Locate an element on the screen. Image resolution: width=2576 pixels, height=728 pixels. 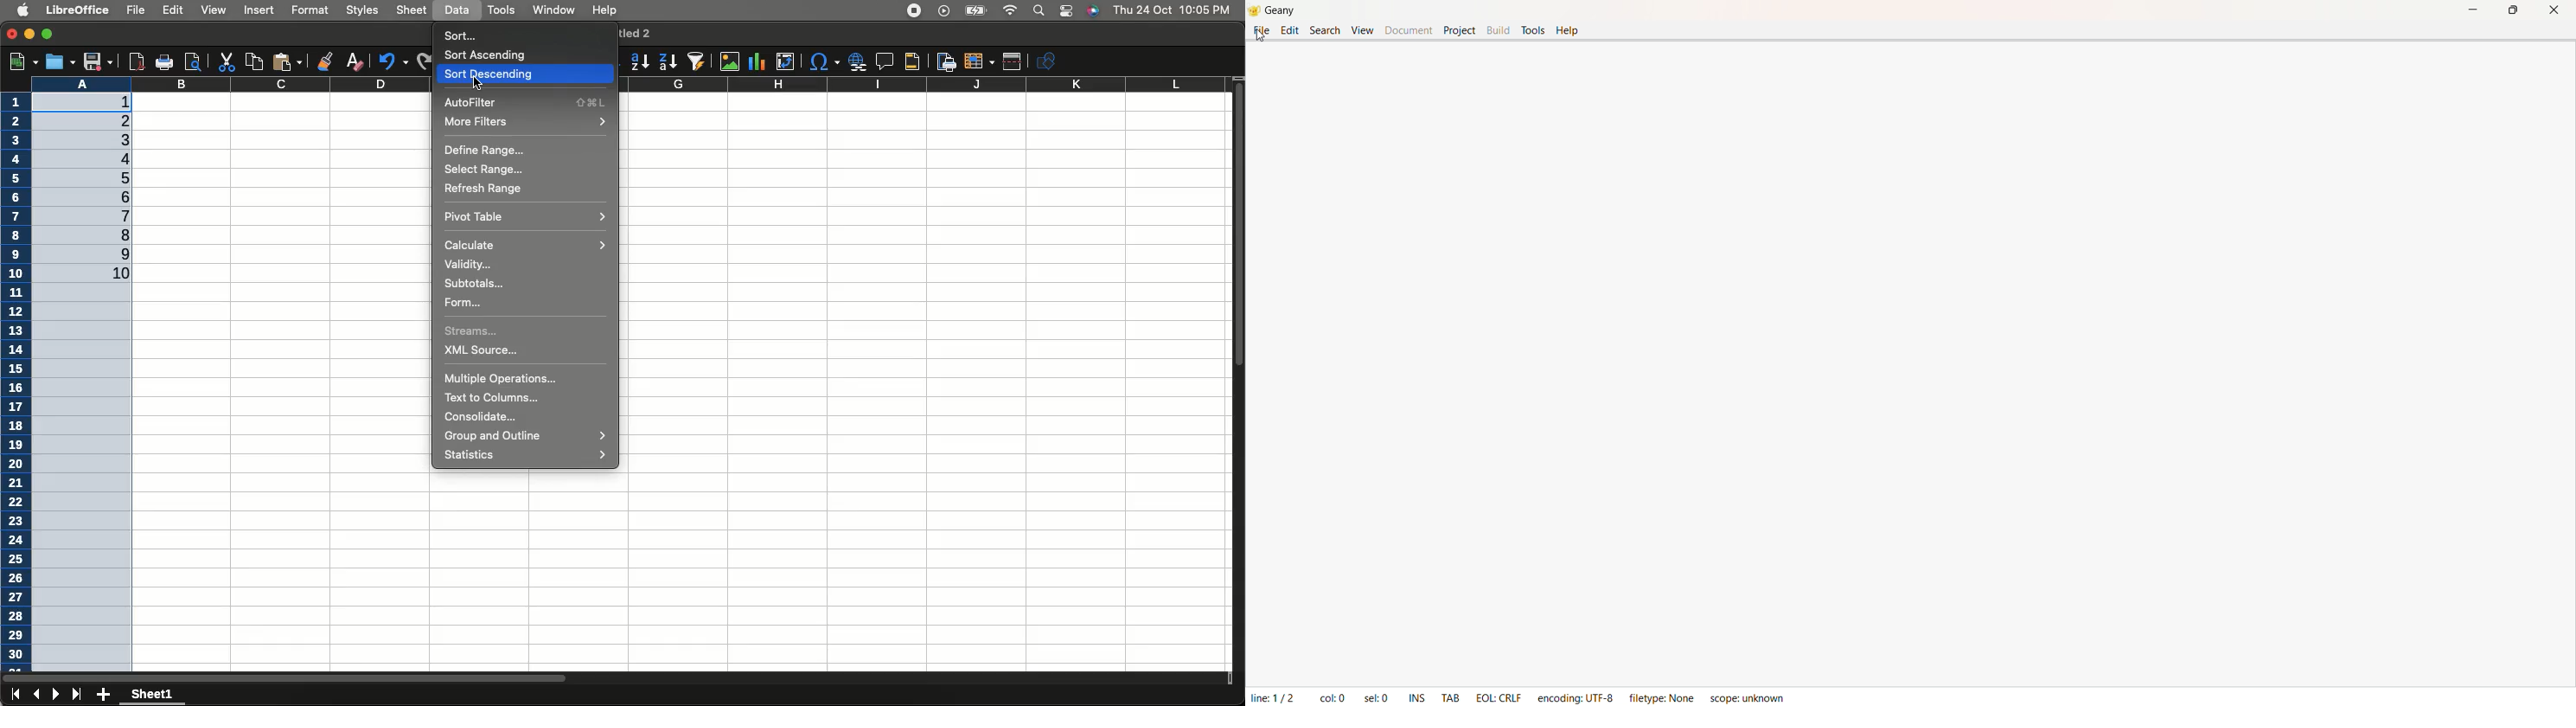
Search is located at coordinates (1038, 11).